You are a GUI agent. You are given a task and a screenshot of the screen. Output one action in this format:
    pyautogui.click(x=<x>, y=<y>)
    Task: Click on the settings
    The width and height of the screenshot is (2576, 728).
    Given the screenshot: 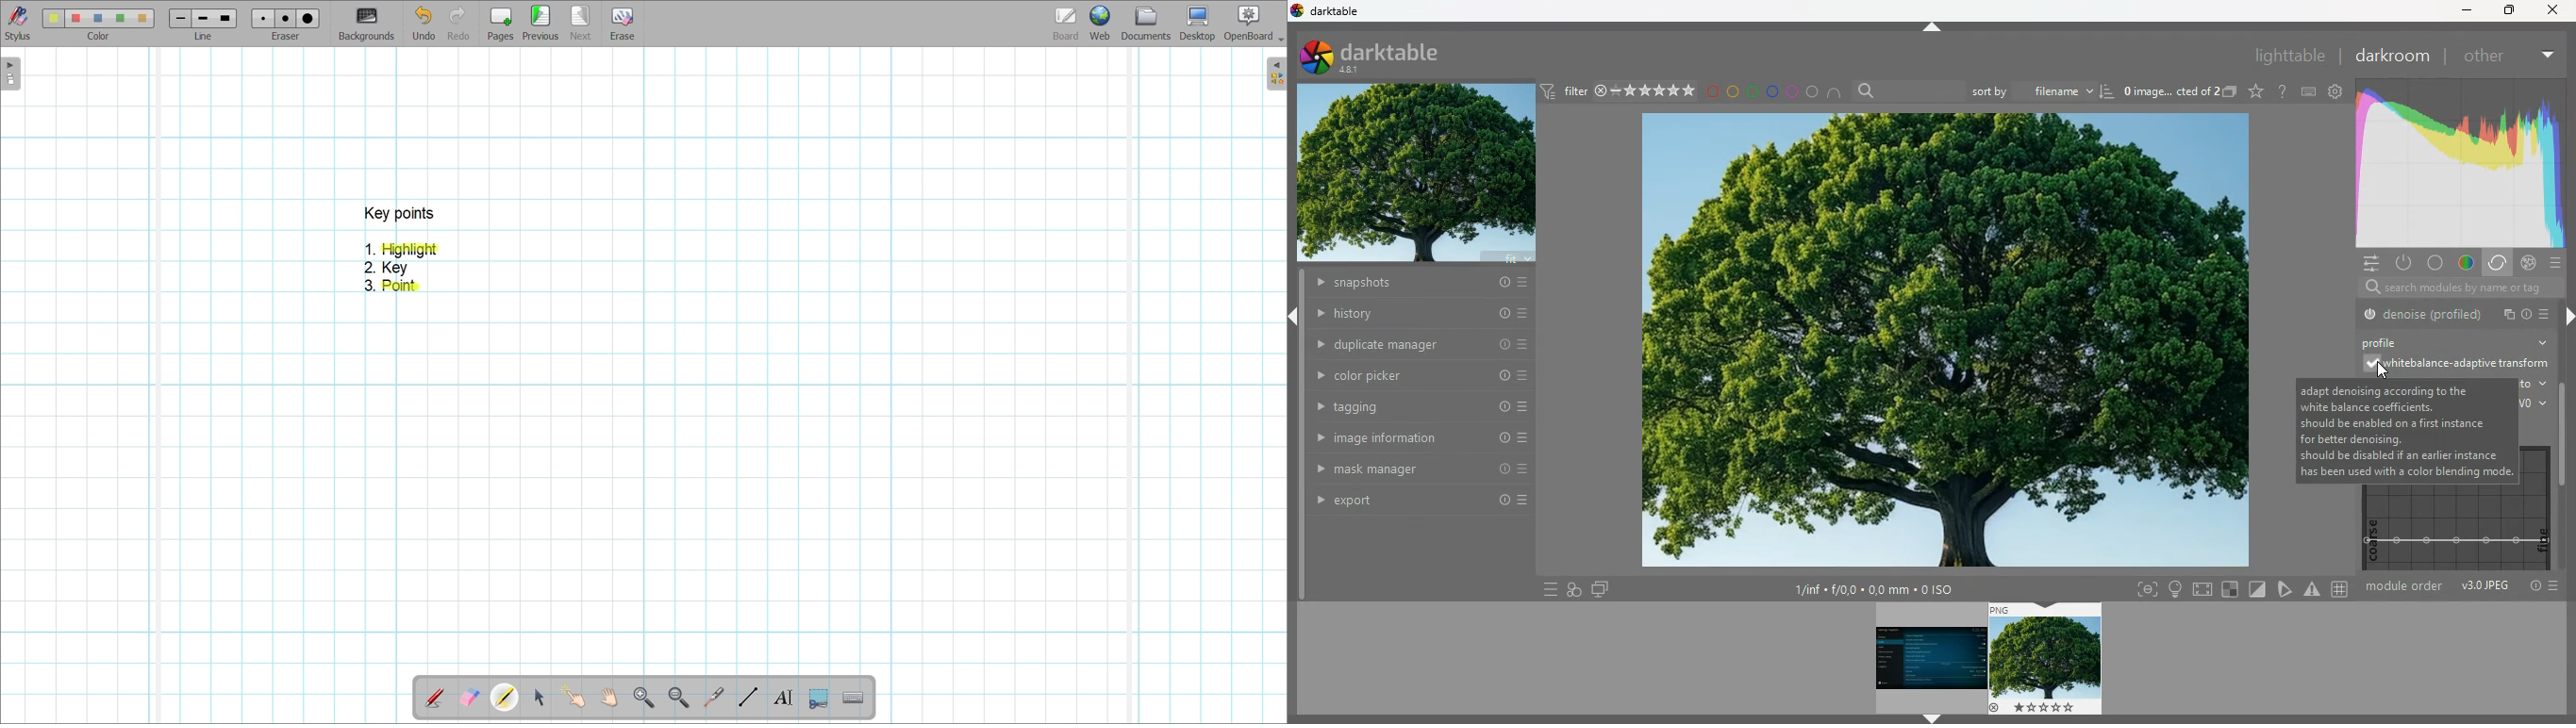 What is the action you would take?
    pyautogui.click(x=2338, y=91)
    